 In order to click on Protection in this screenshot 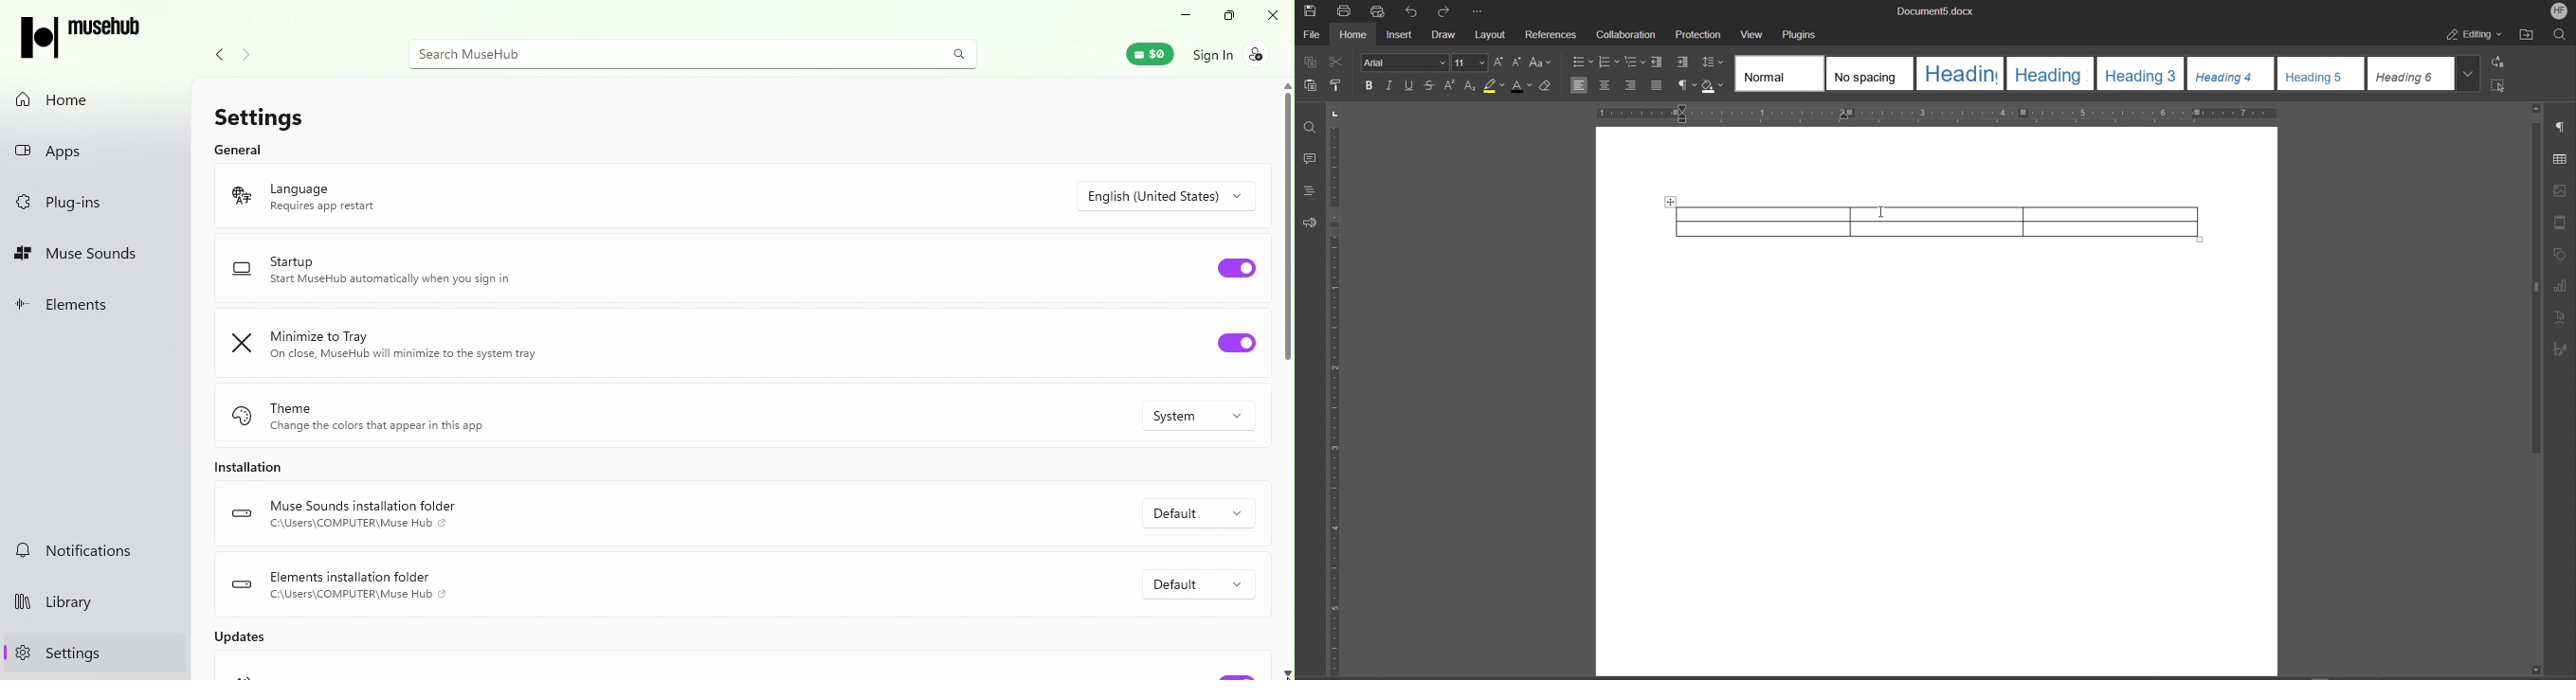, I will do `click(1699, 35)`.